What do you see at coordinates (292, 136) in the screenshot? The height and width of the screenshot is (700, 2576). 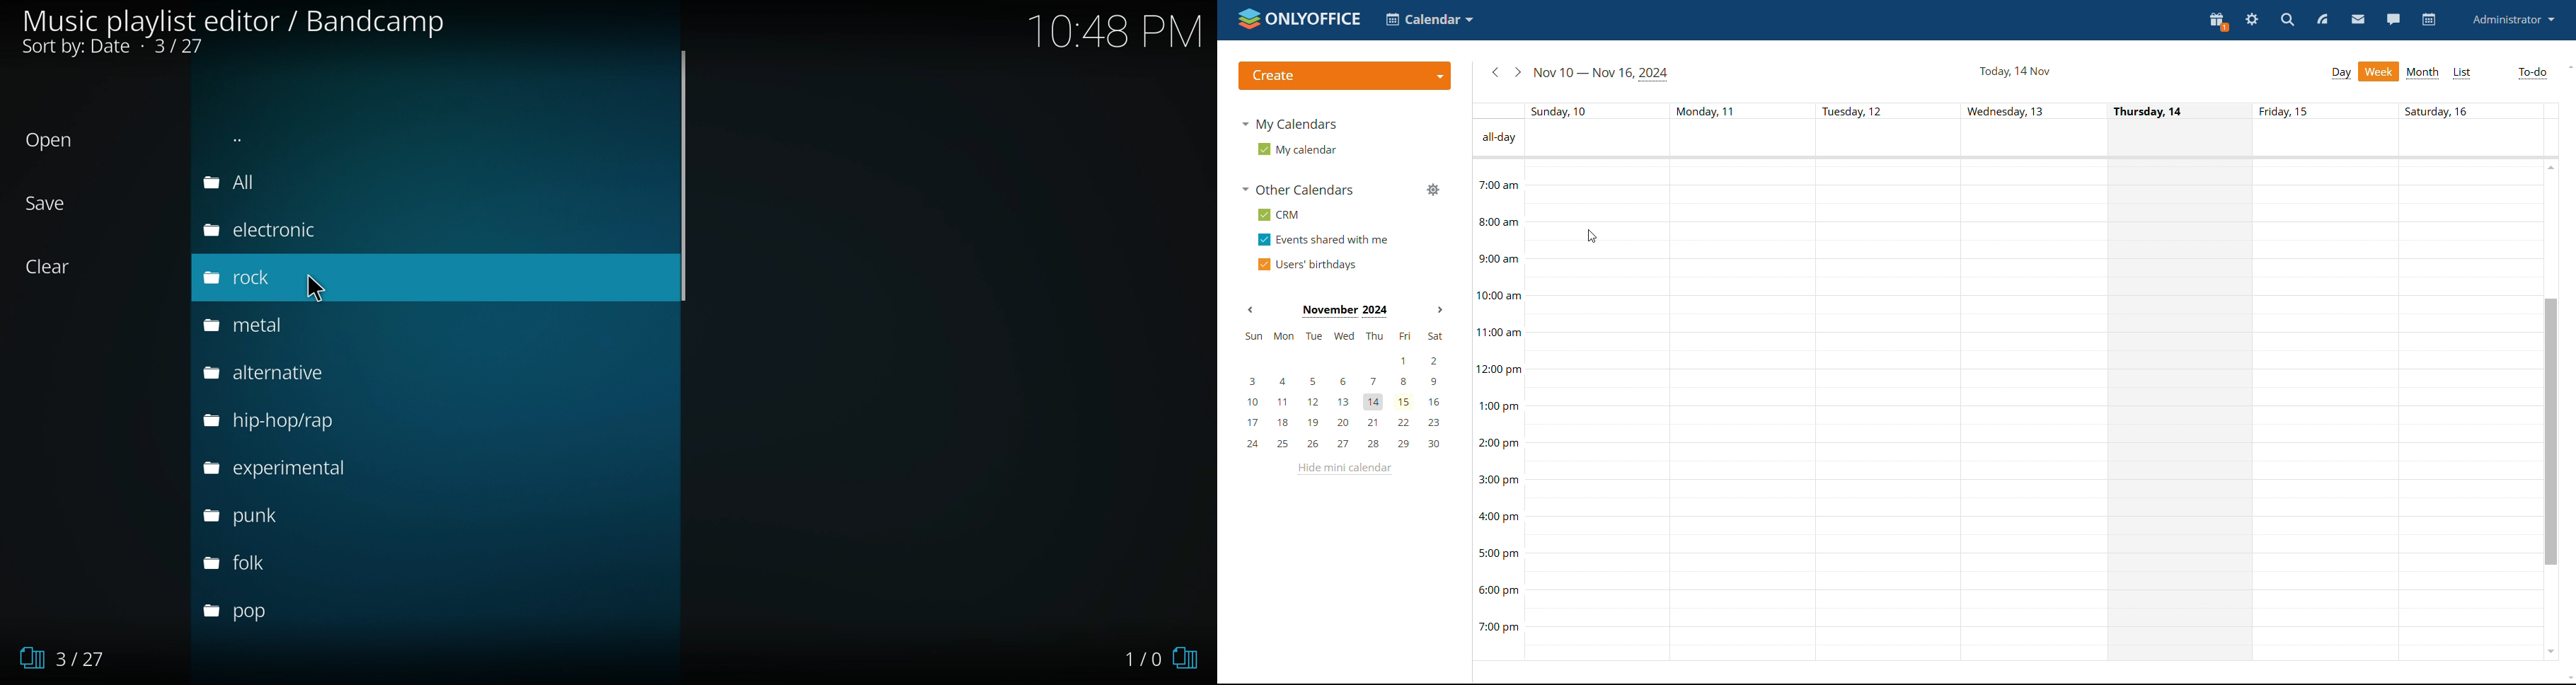 I see `back` at bounding box center [292, 136].